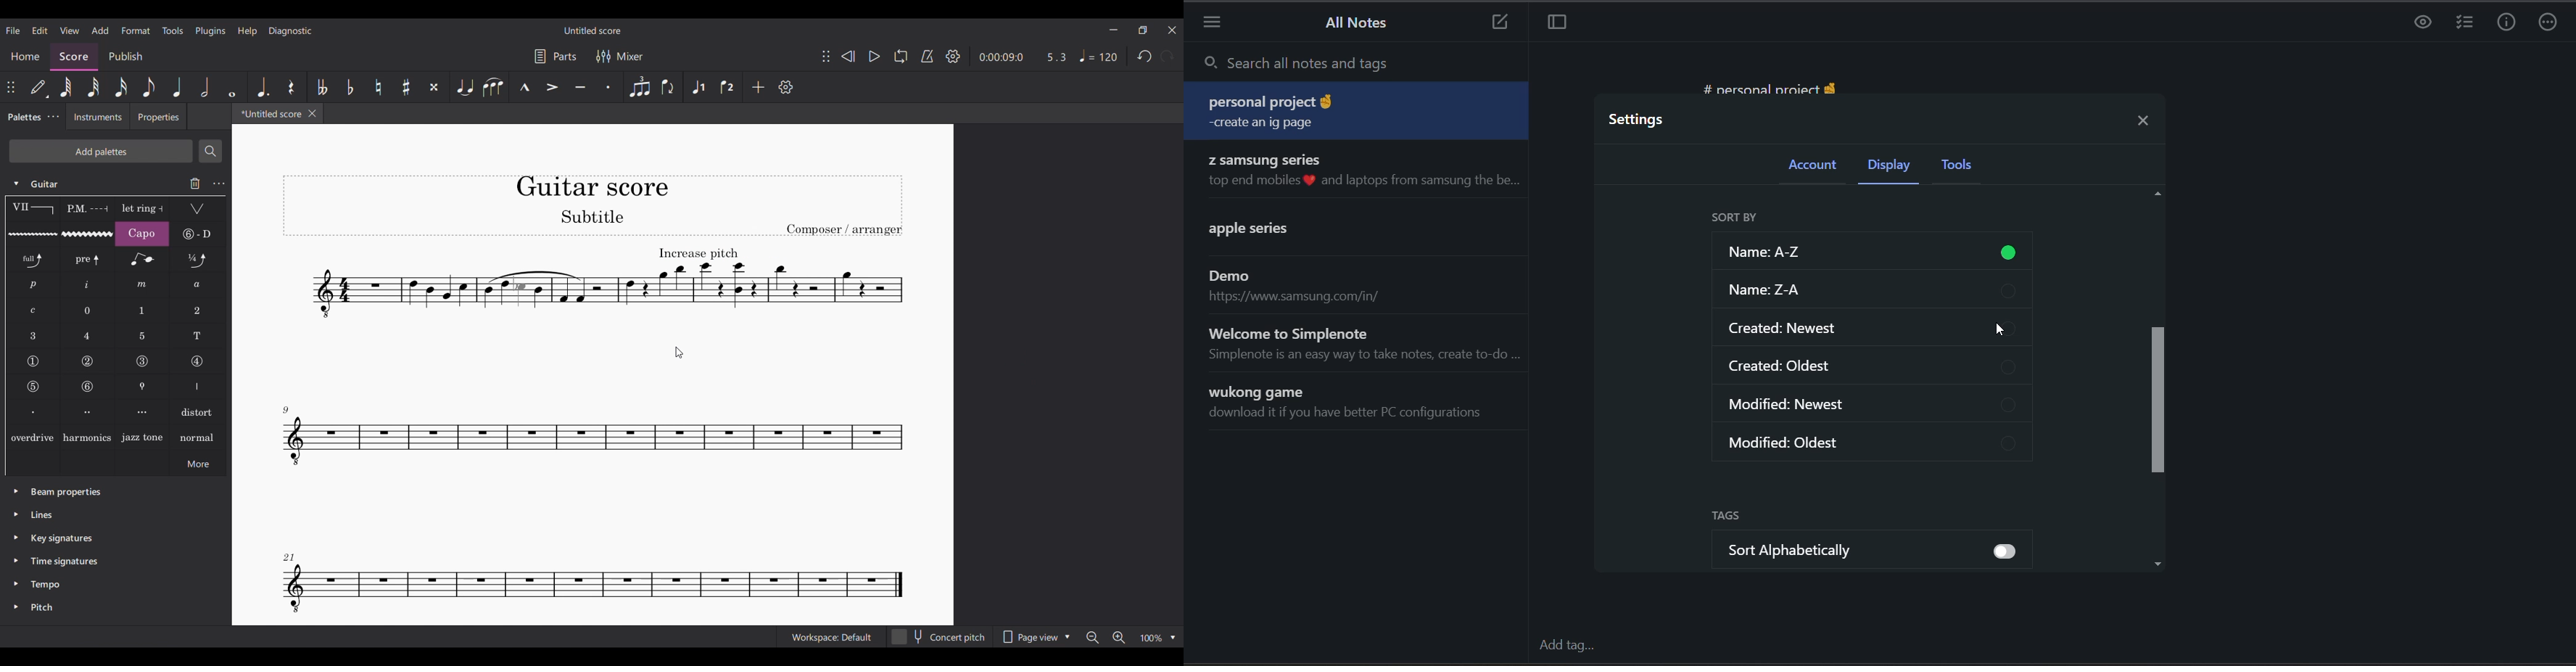 The width and height of the screenshot is (2576, 672). I want to click on Barre line, so click(33, 209).